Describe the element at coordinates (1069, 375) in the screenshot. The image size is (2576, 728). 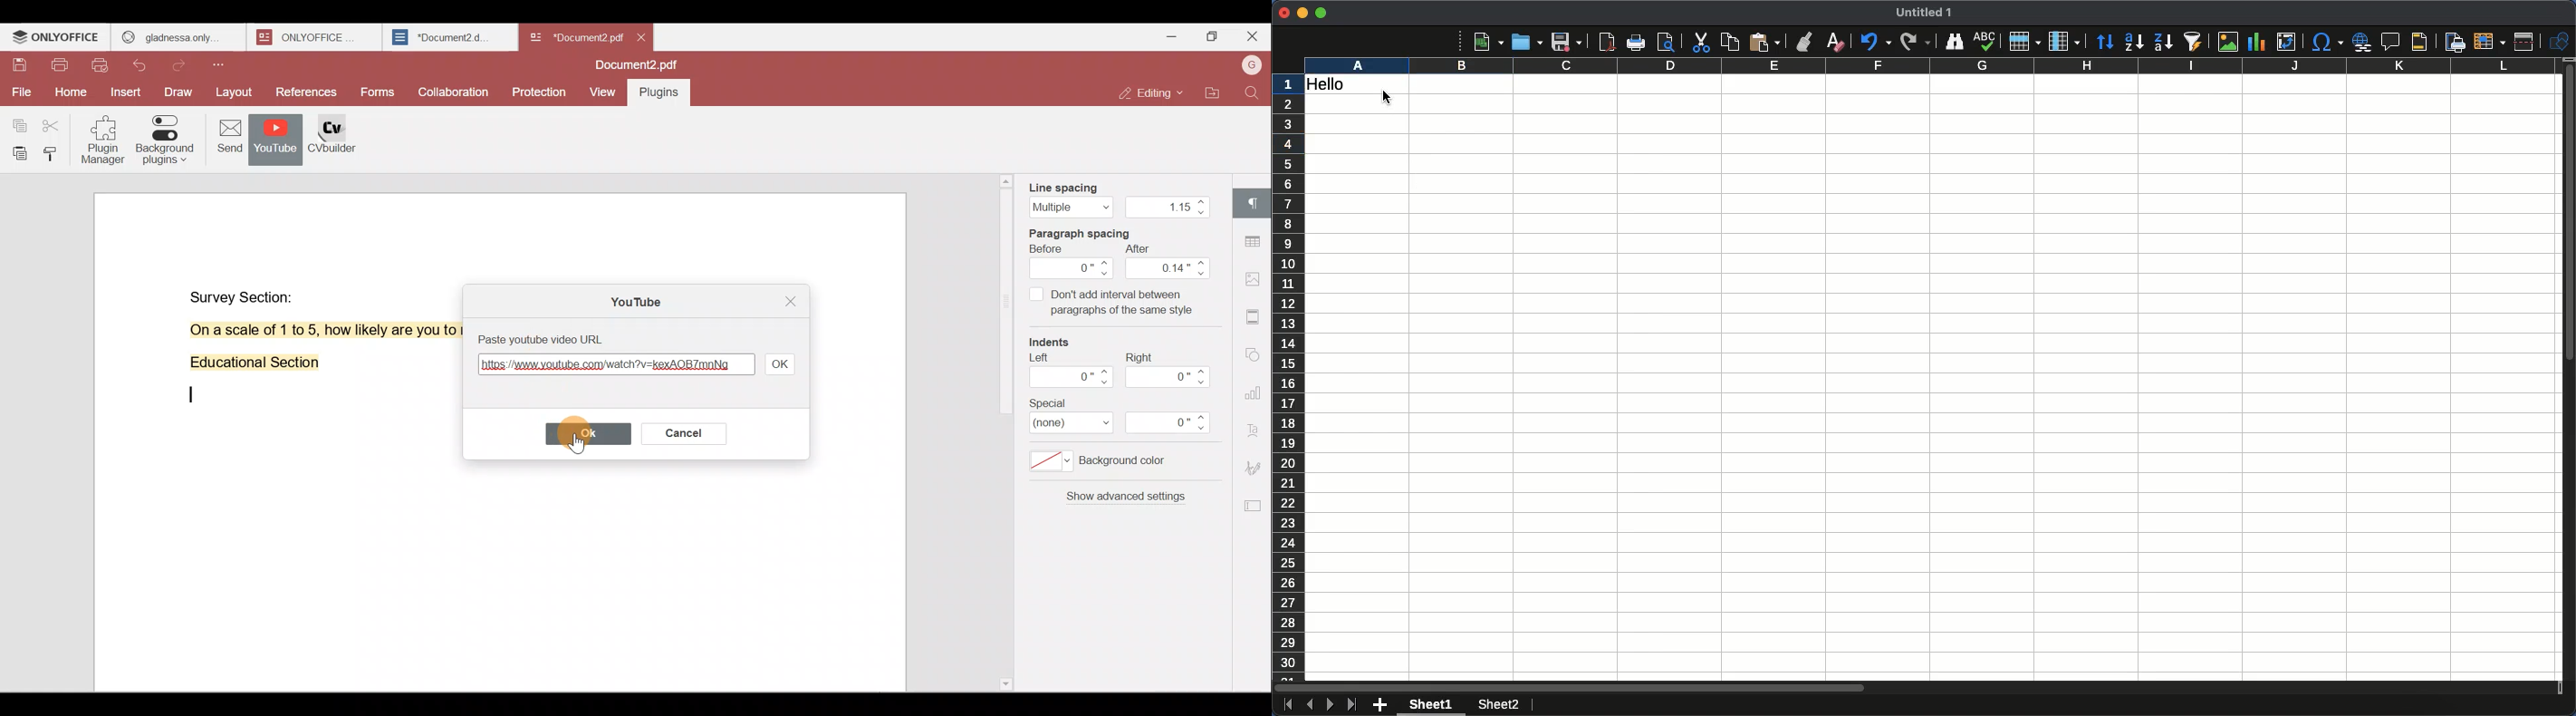
I see `Left` at that location.